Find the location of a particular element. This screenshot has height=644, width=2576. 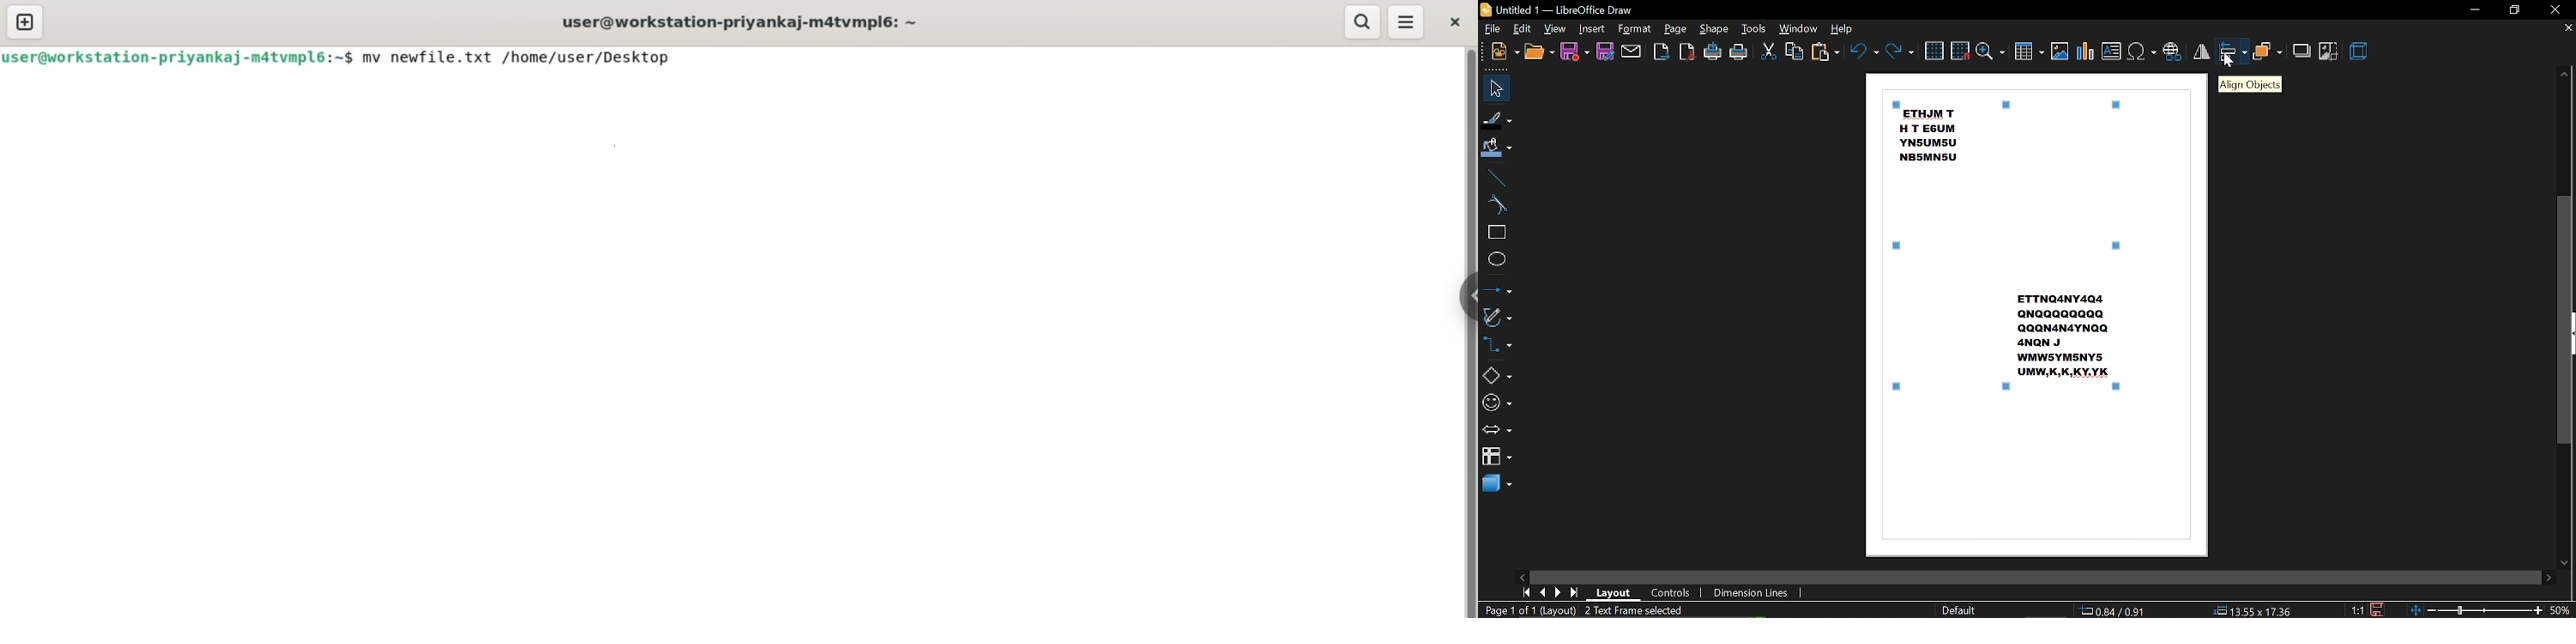

save as is located at coordinates (1605, 53).